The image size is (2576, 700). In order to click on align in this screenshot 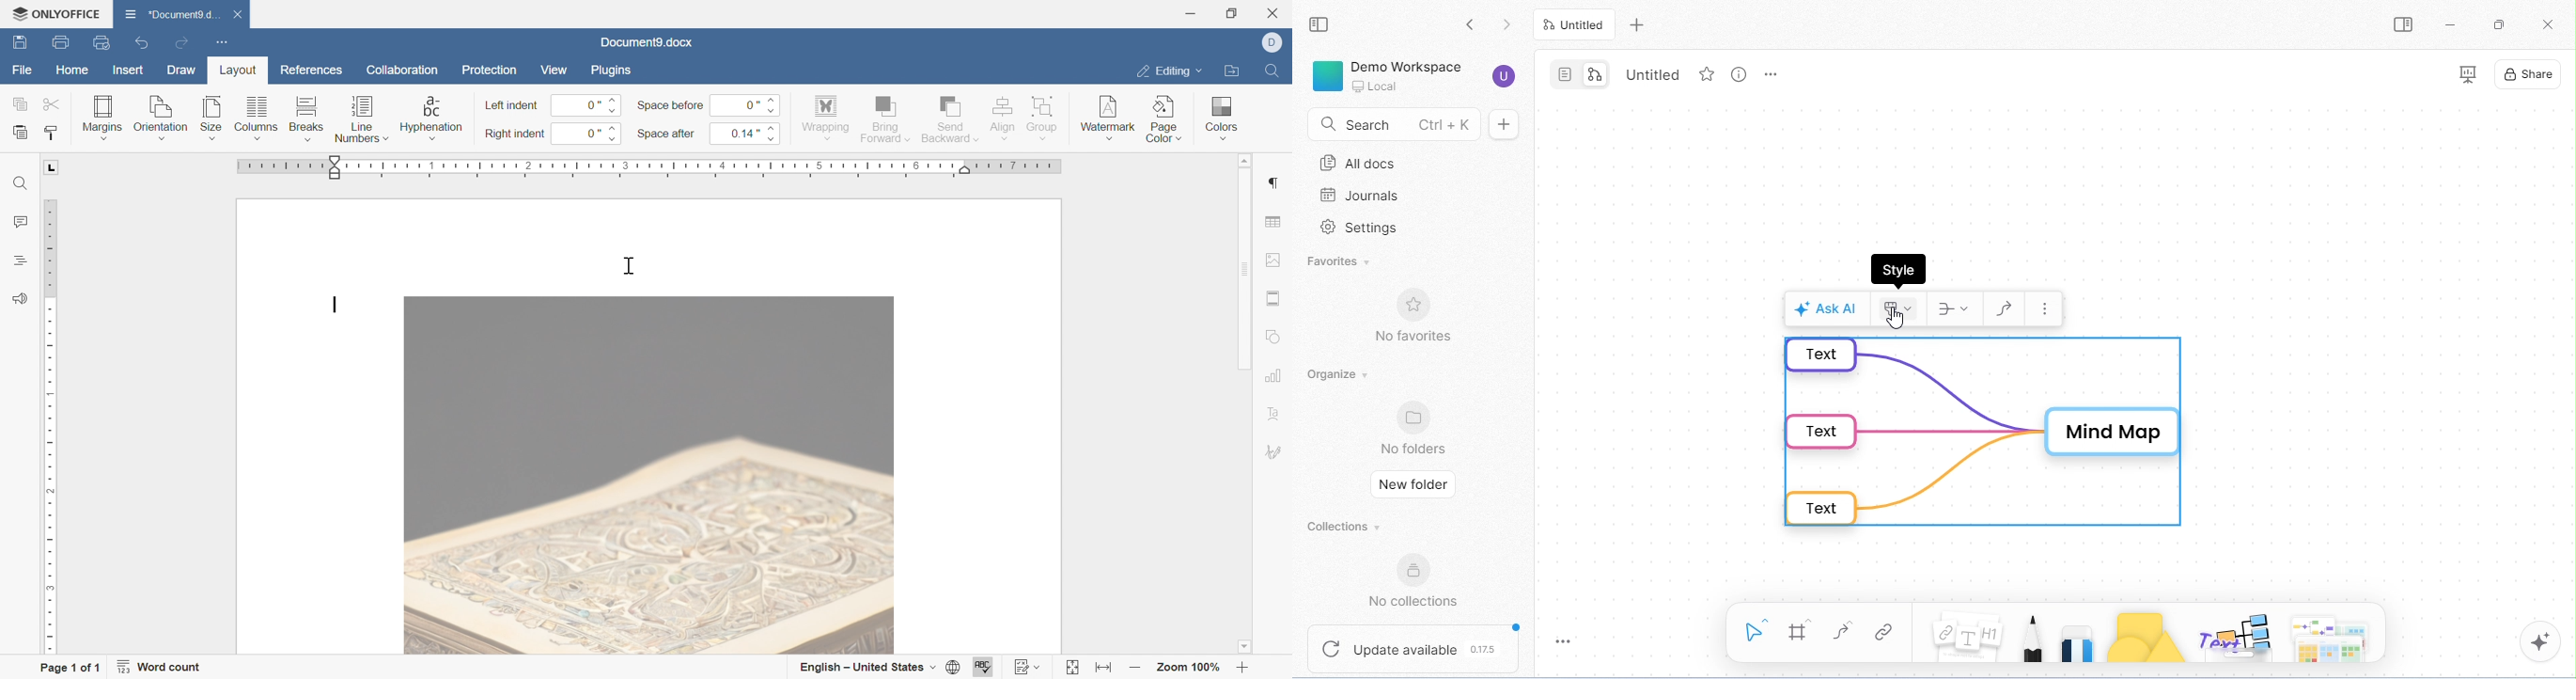, I will do `click(1002, 117)`.